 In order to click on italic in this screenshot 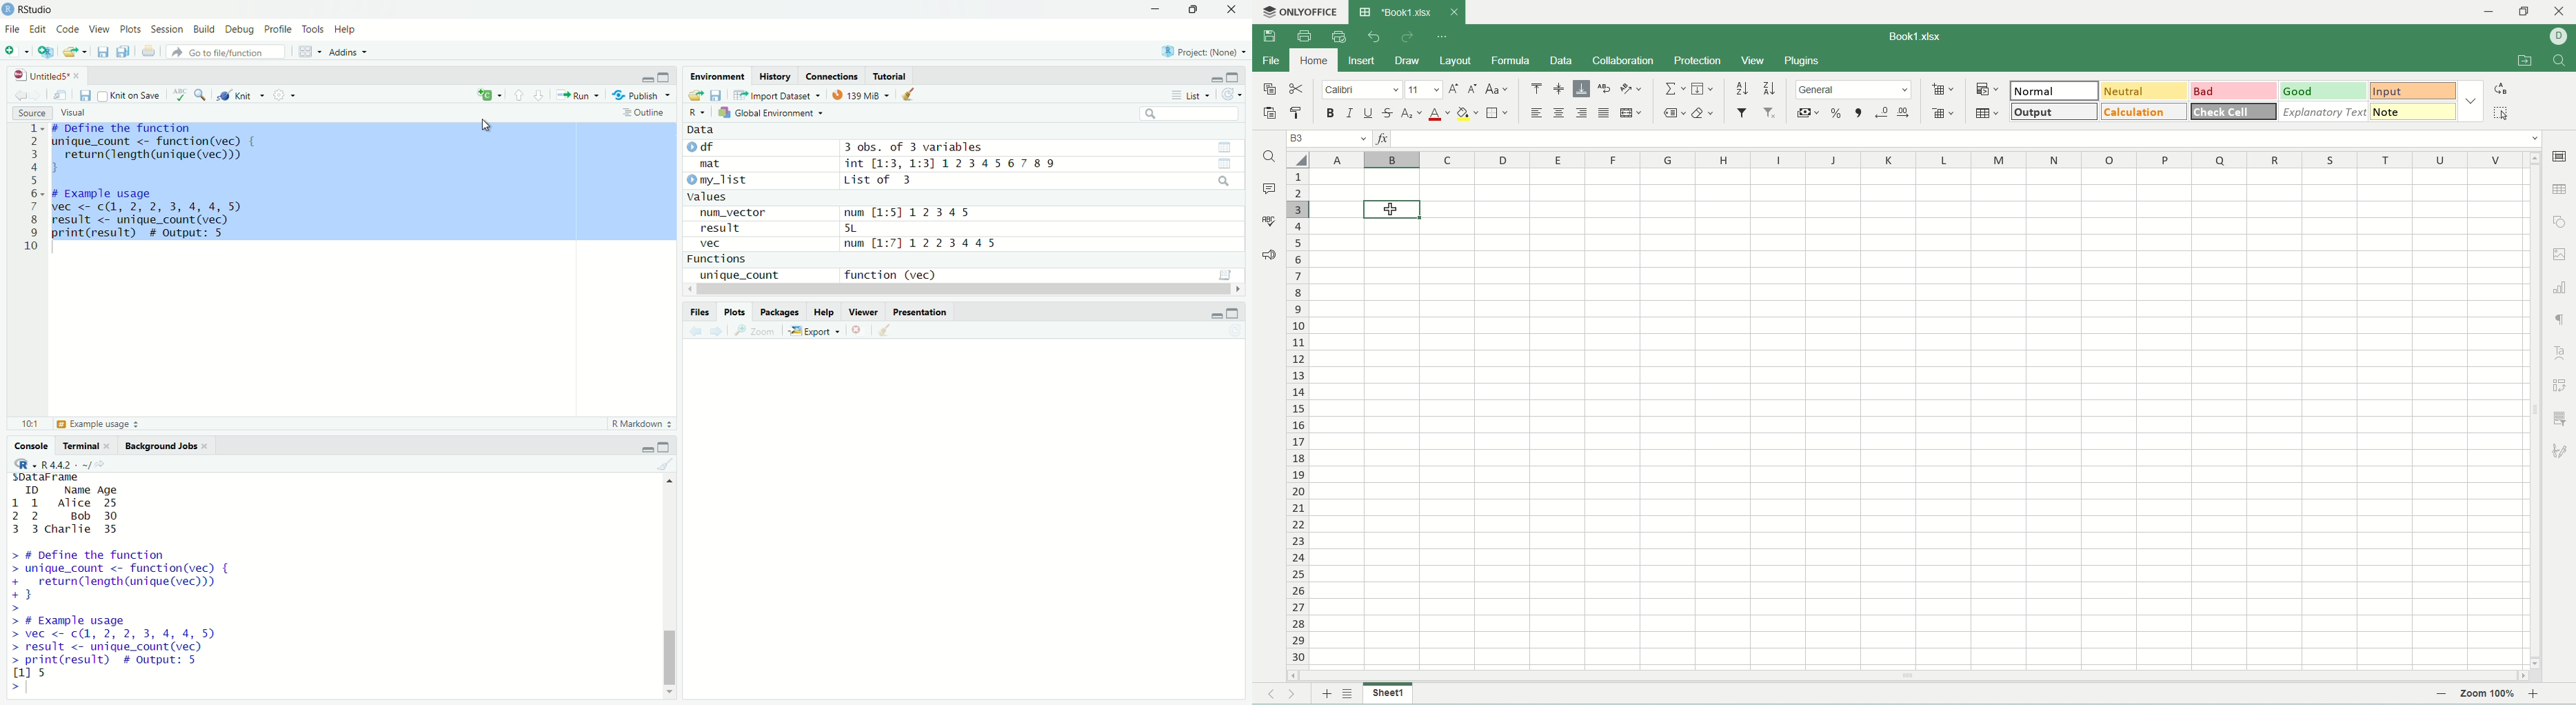, I will do `click(1349, 114)`.